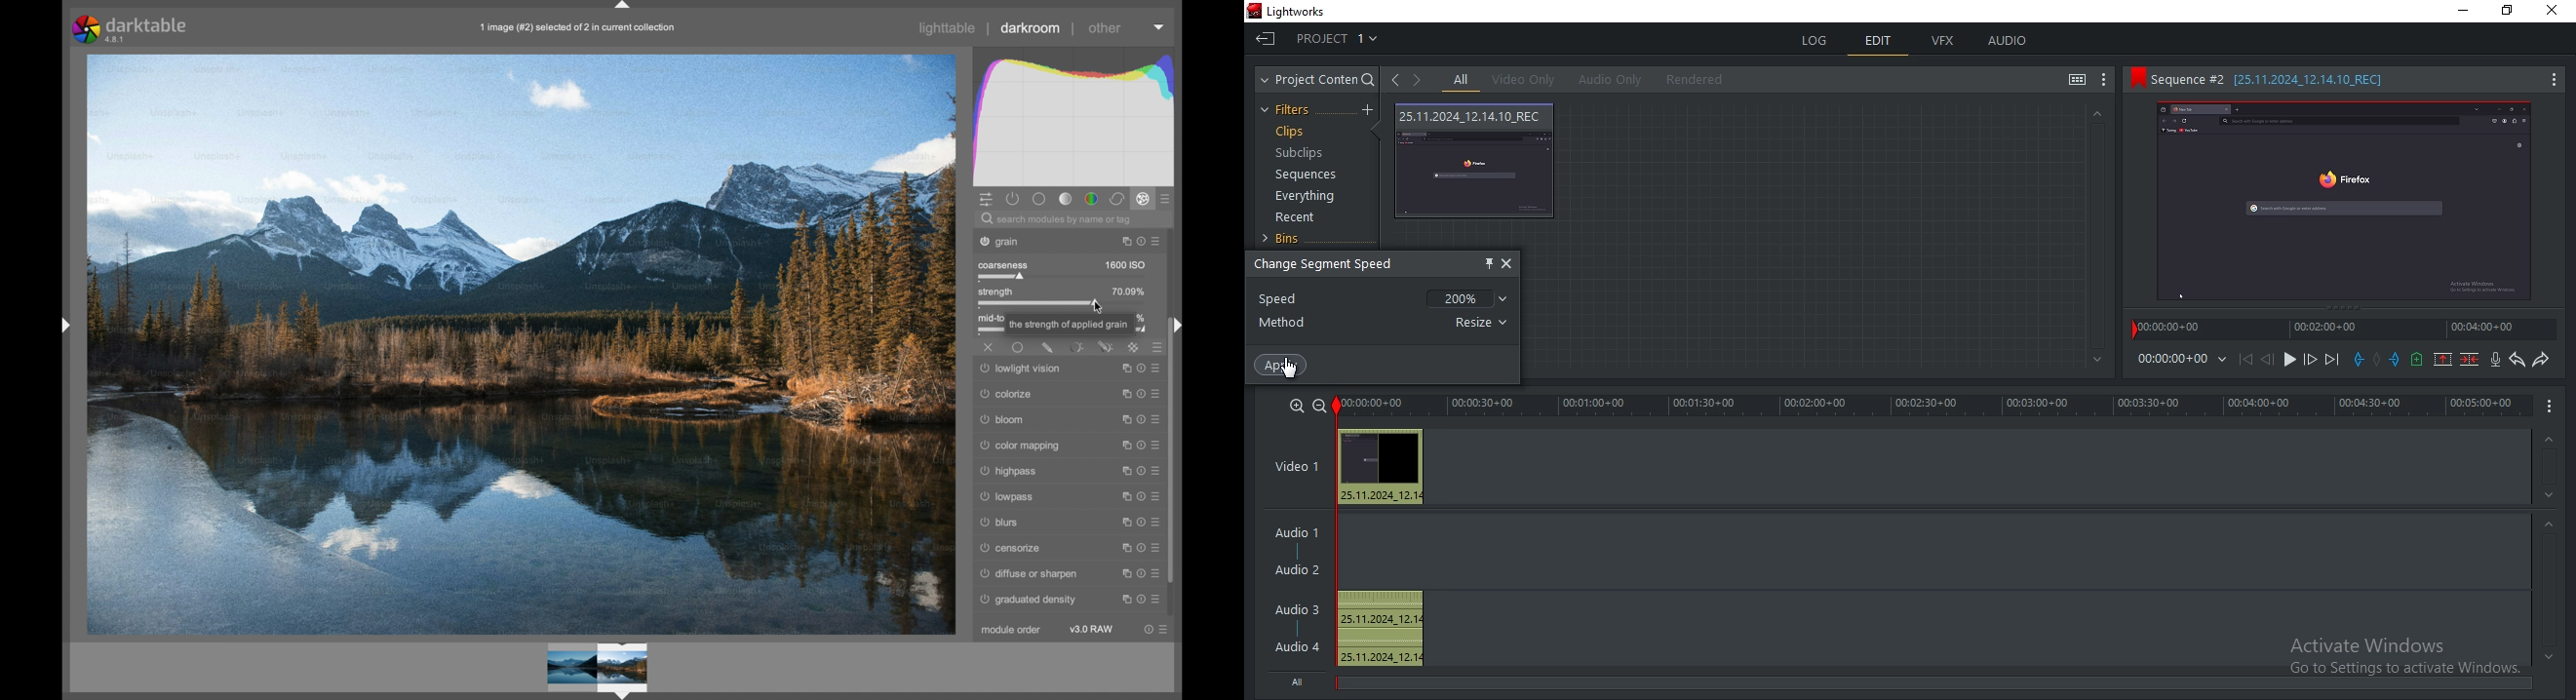  Describe the element at coordinates (2330, 360) in the screenshot. I see `move forward to the next cut` at that location.